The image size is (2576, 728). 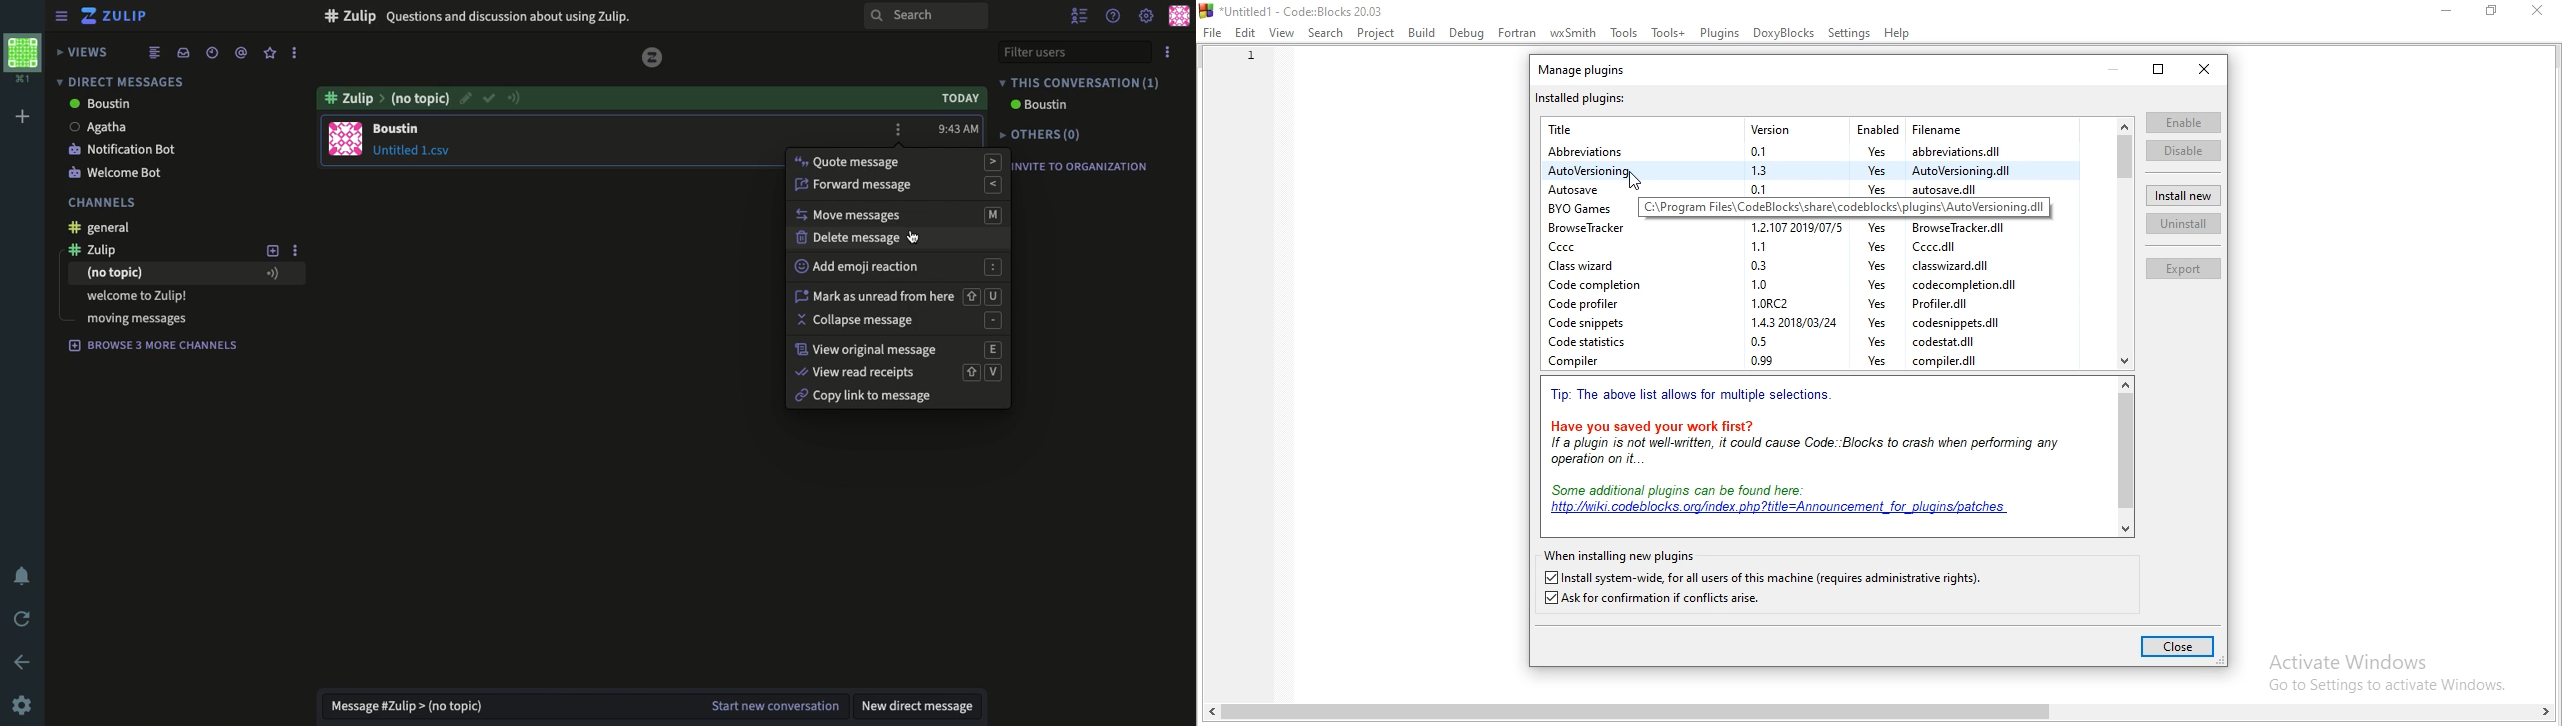 I want to click on notification bot, so click(x=125, y=151).